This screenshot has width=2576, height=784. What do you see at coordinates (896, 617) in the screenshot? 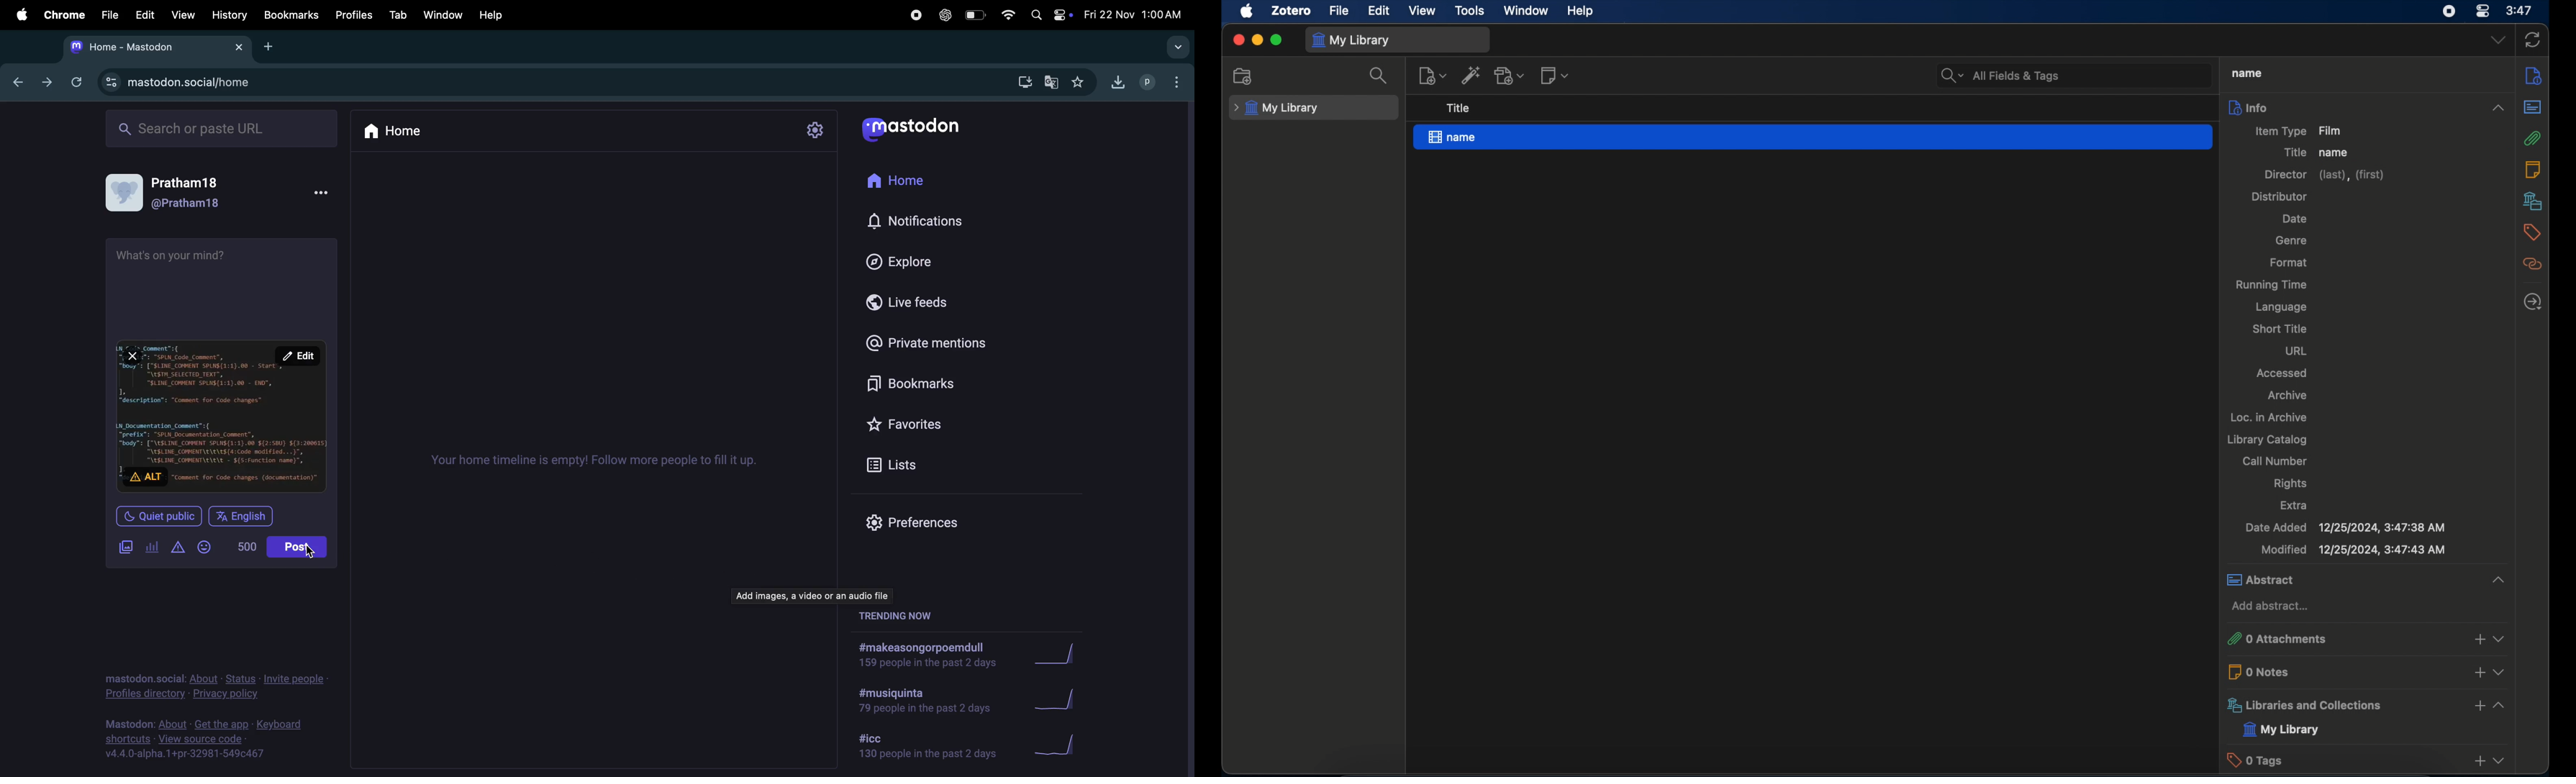
I see `trending now` at bounding box center [896, 617].